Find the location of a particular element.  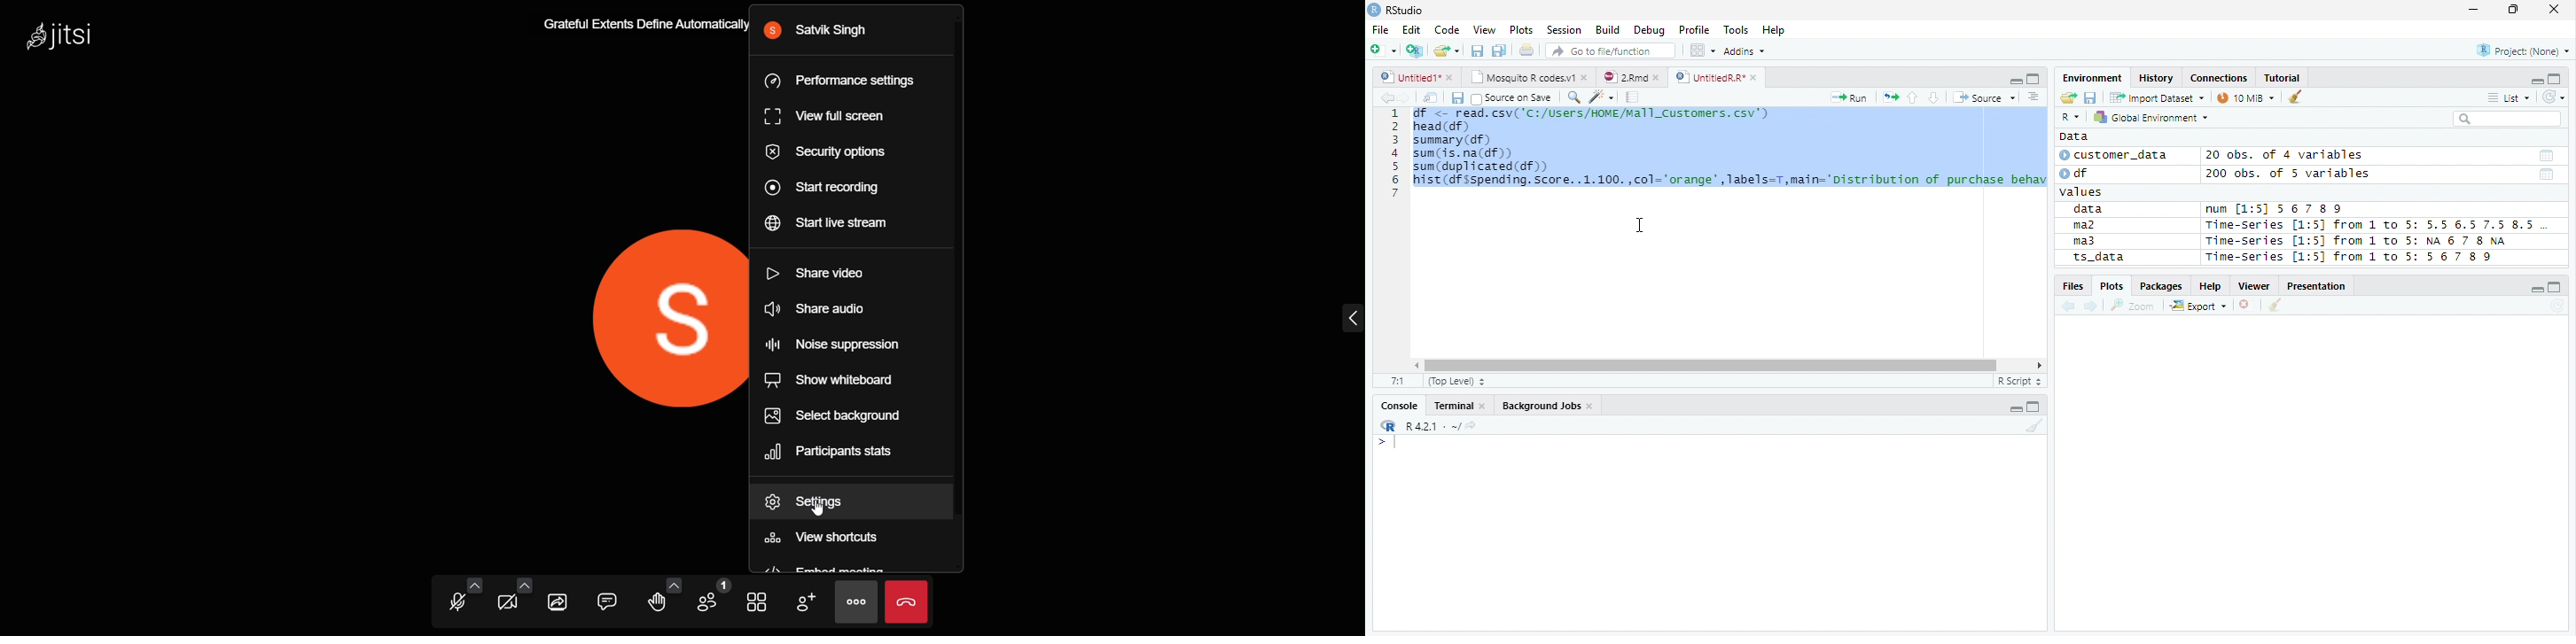

Code Tools is located at coordinates (1601, 97).